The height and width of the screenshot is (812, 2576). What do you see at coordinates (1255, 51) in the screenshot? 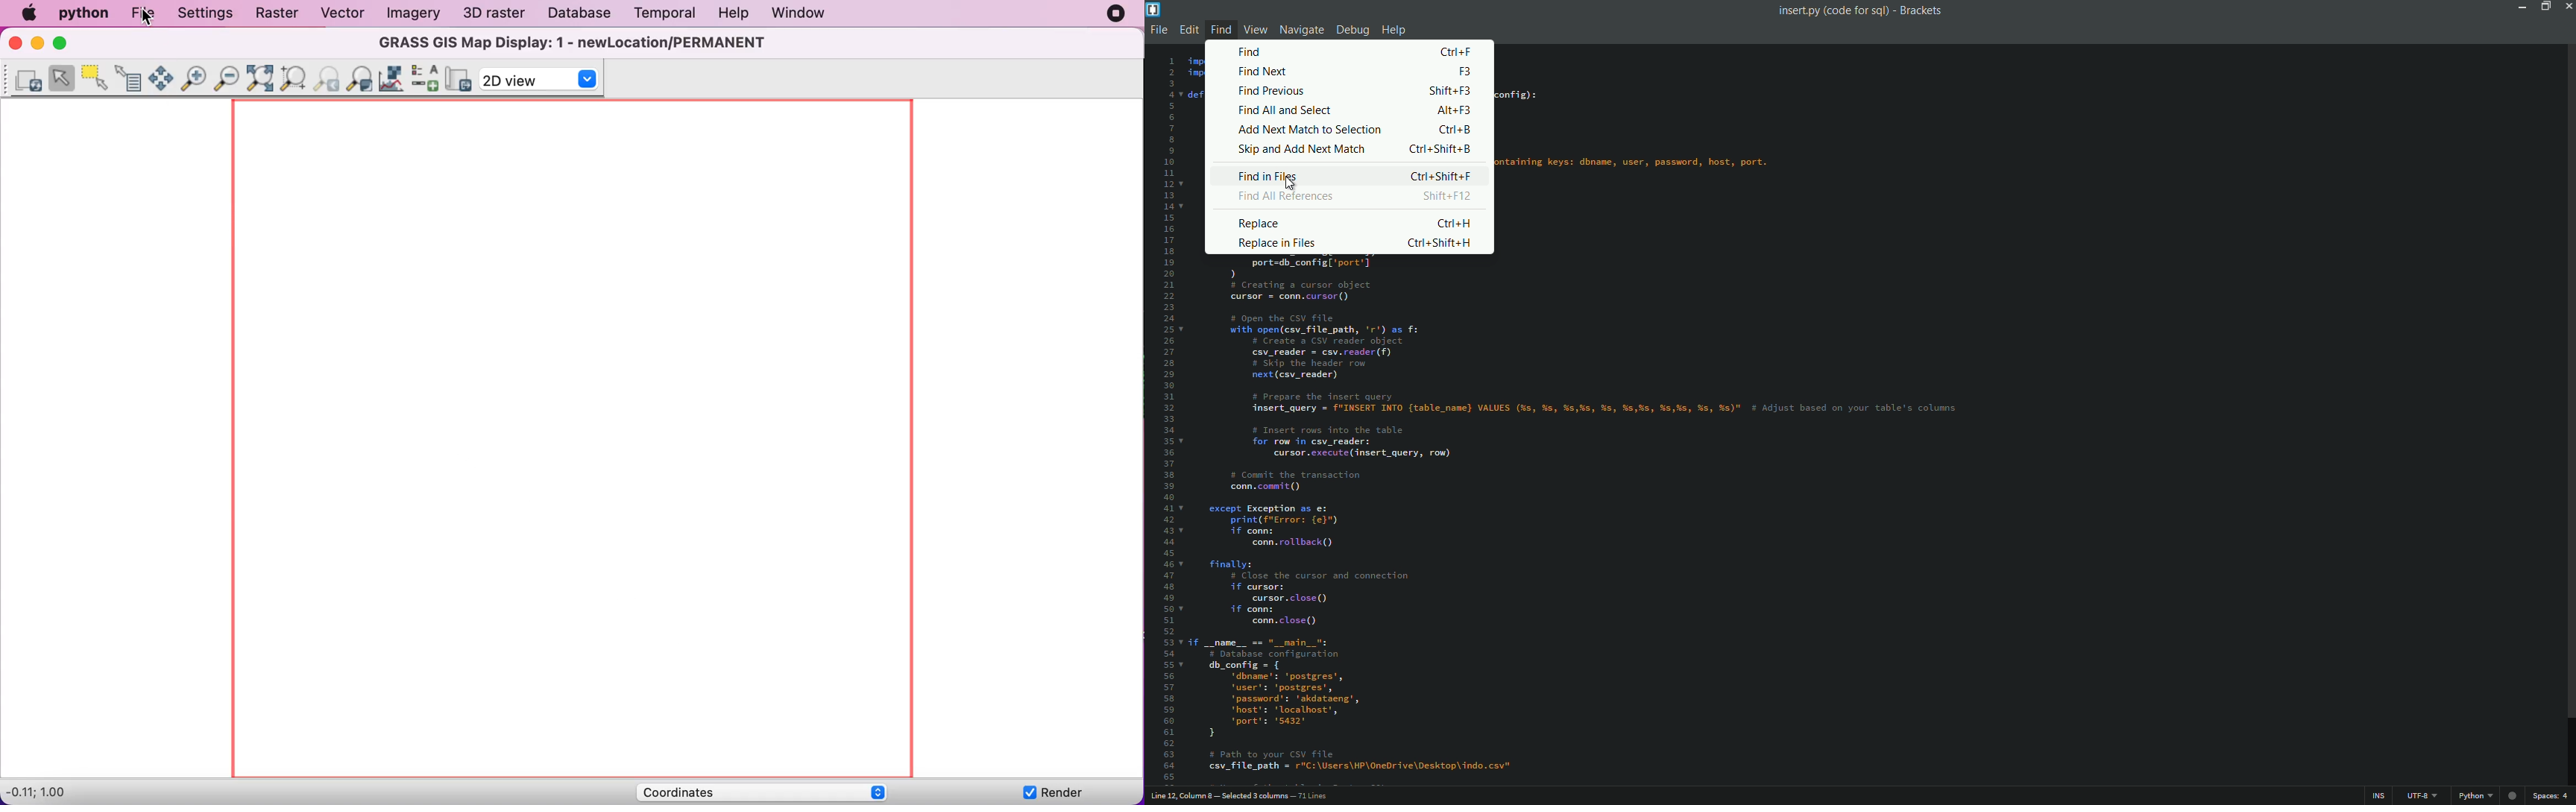
I see `find` at bounding box center [1255, 51].